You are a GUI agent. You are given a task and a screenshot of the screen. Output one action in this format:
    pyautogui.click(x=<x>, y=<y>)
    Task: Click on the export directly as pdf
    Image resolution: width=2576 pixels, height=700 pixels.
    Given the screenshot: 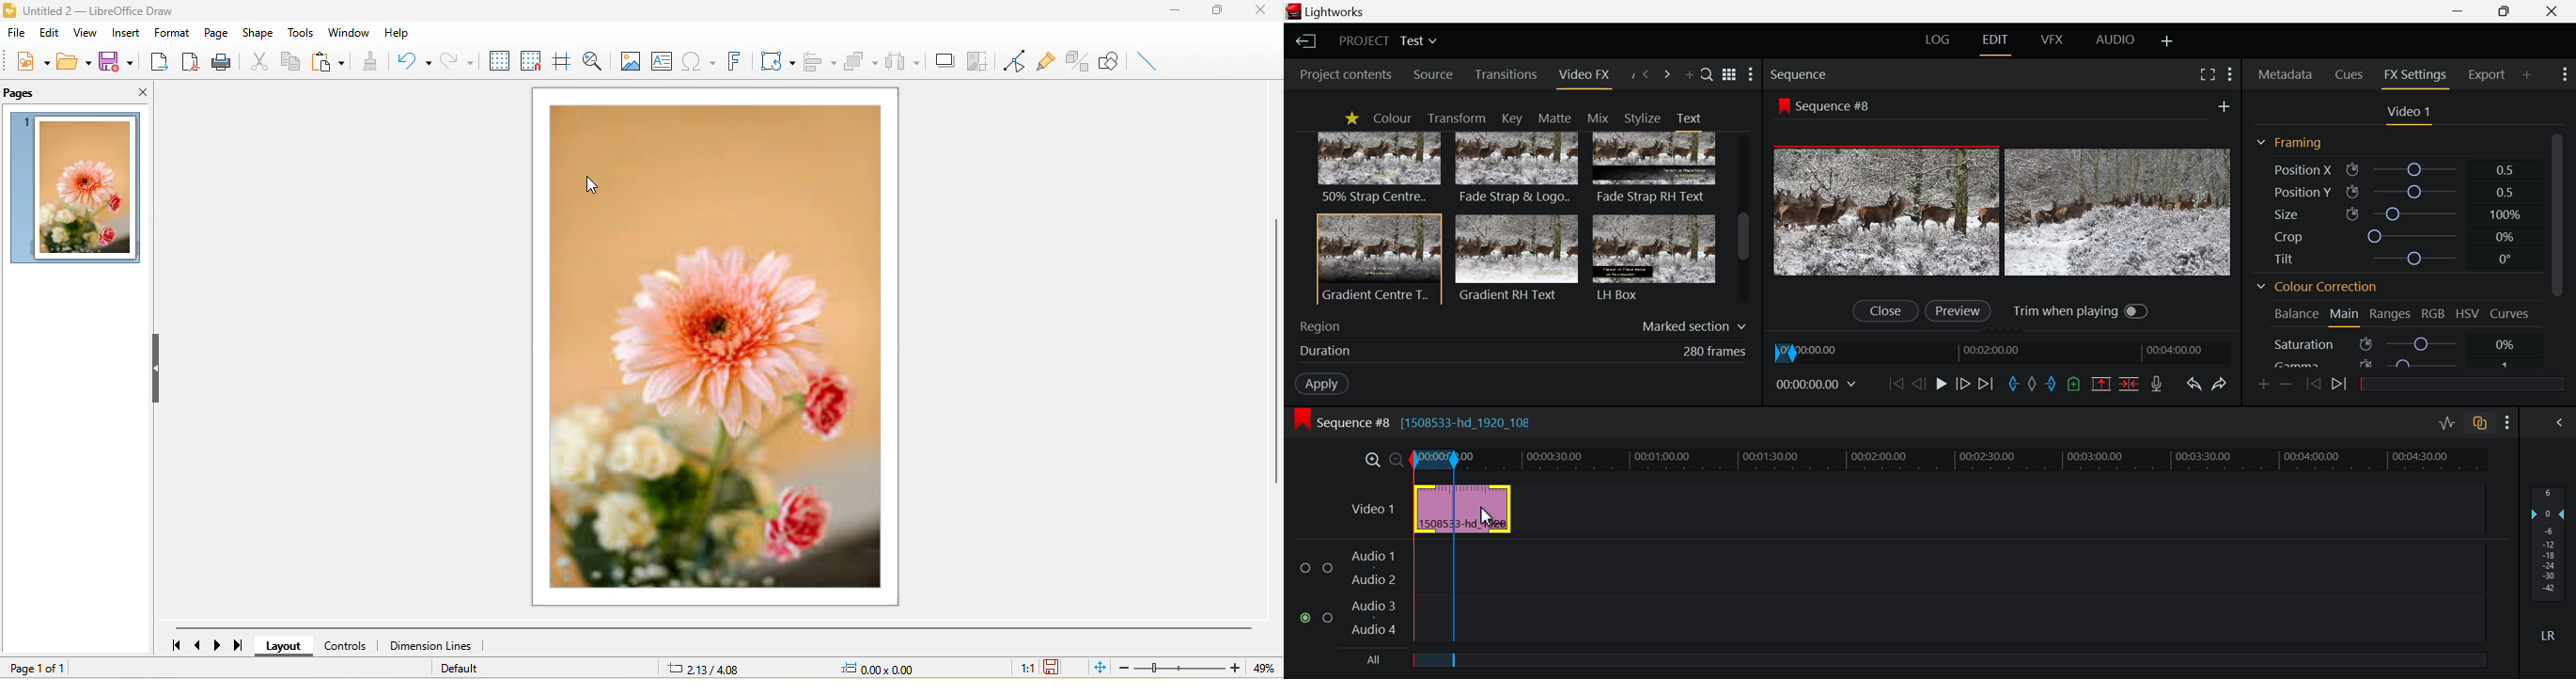 What is the action you would take?
    pyautogui.click(x=187, y=60)
    